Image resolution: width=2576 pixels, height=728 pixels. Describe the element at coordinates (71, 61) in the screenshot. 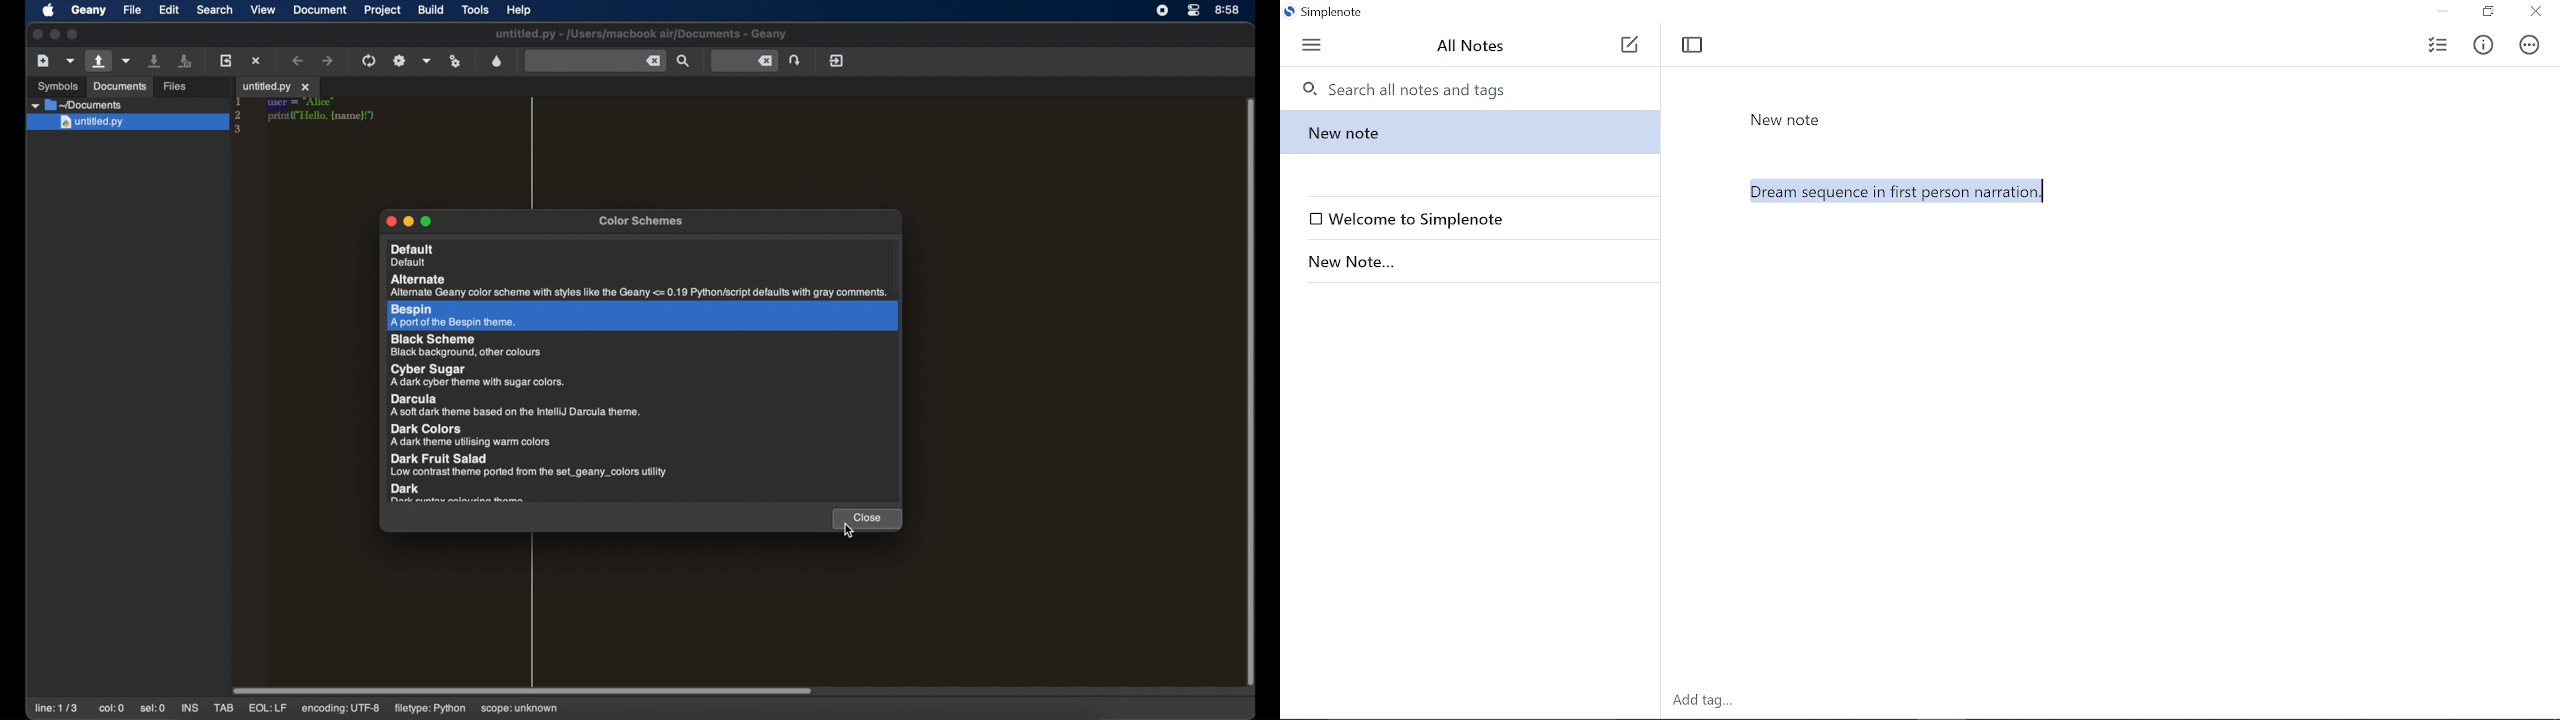

I see `create a new file from template` at that location.